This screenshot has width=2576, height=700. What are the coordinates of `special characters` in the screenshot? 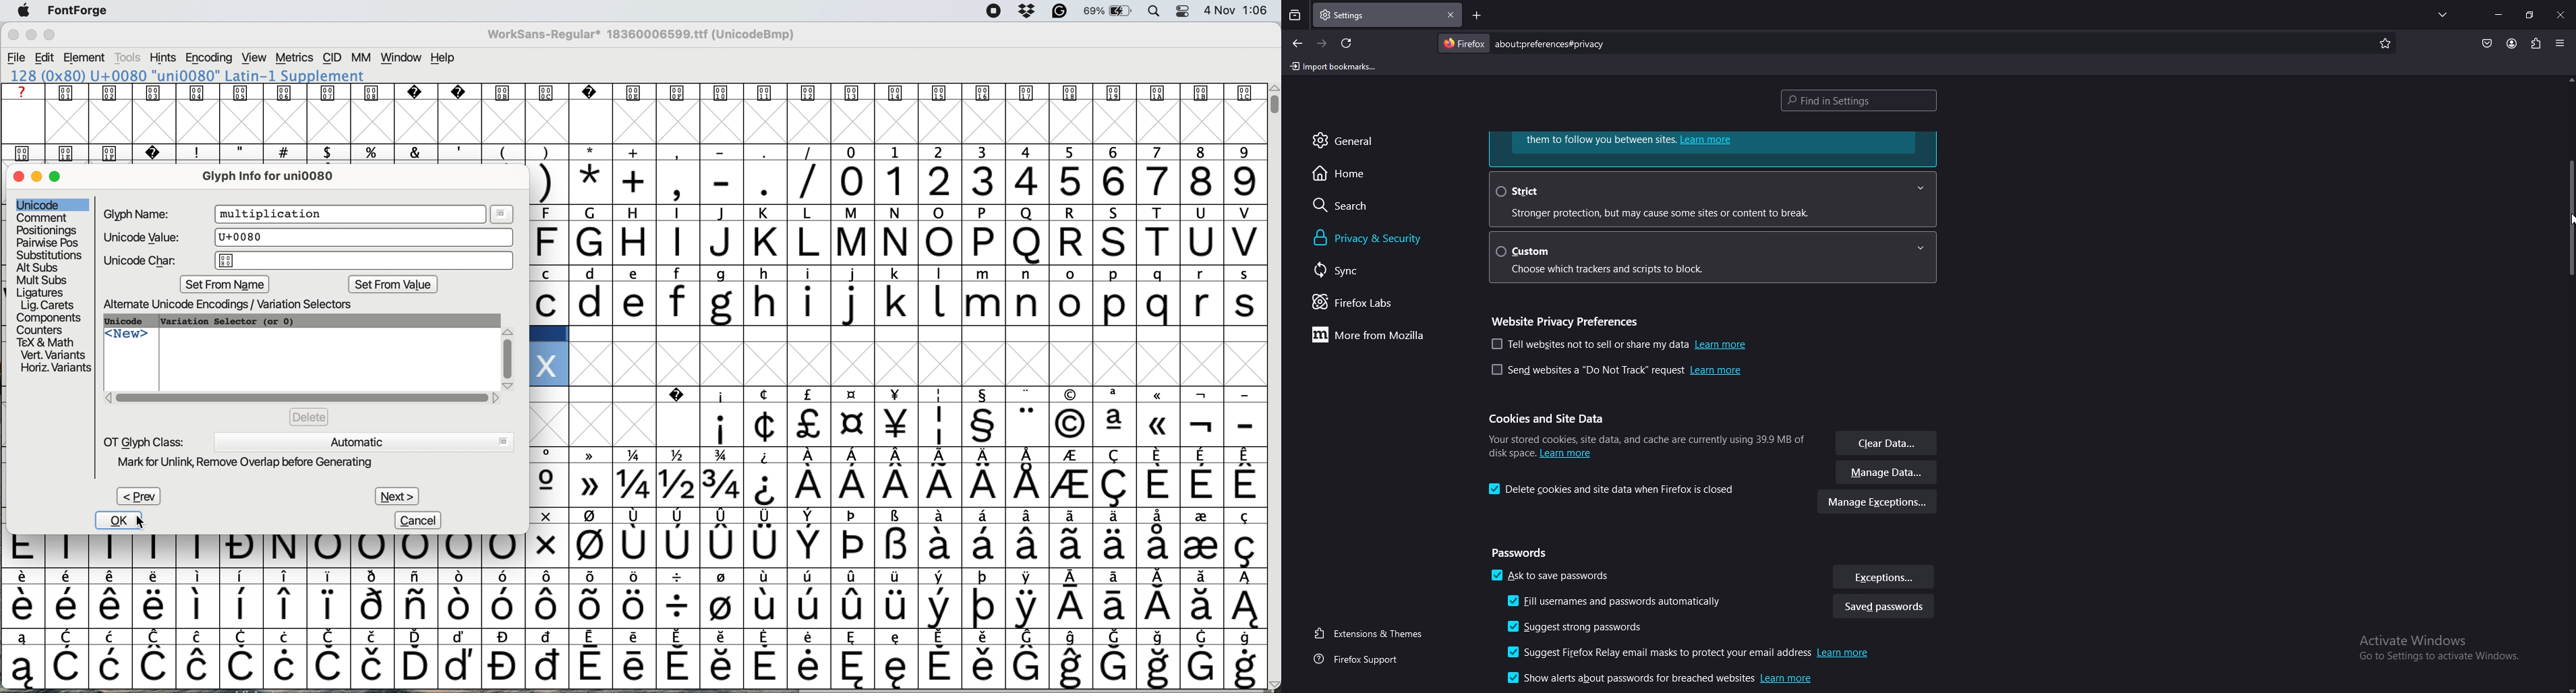 It's located at (677, 182).